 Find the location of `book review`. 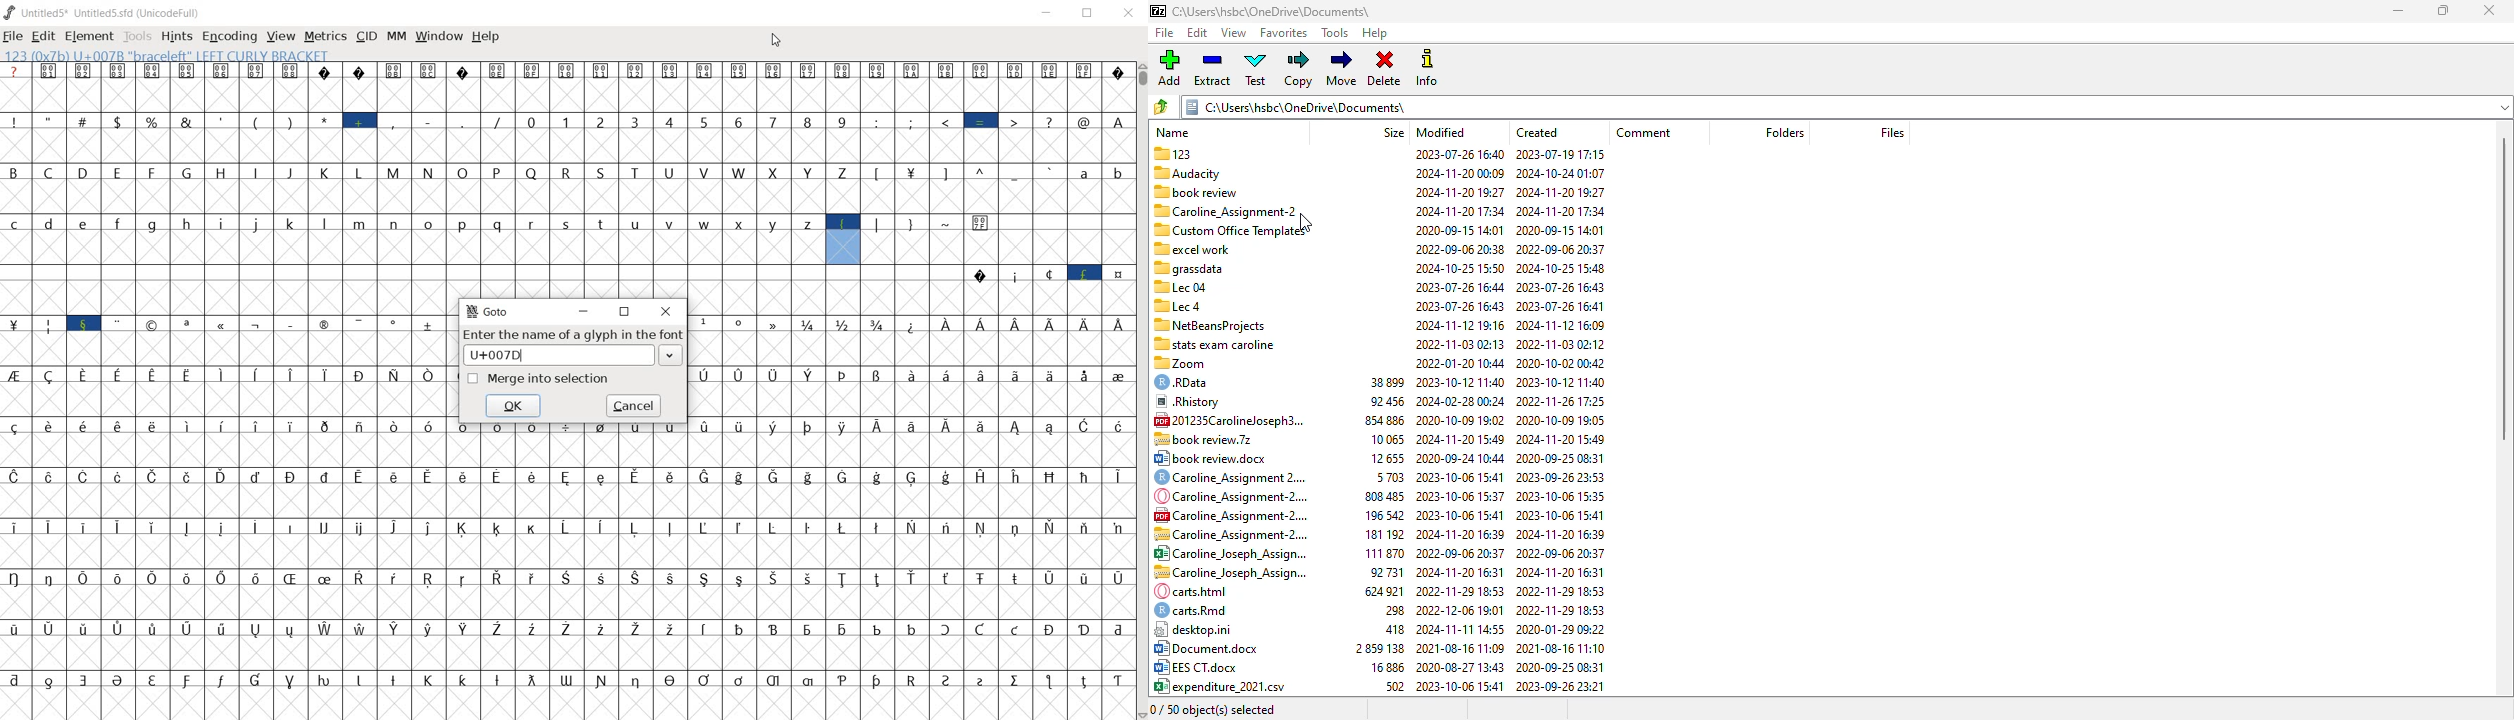

book review is located at coordinates (1202, 192).